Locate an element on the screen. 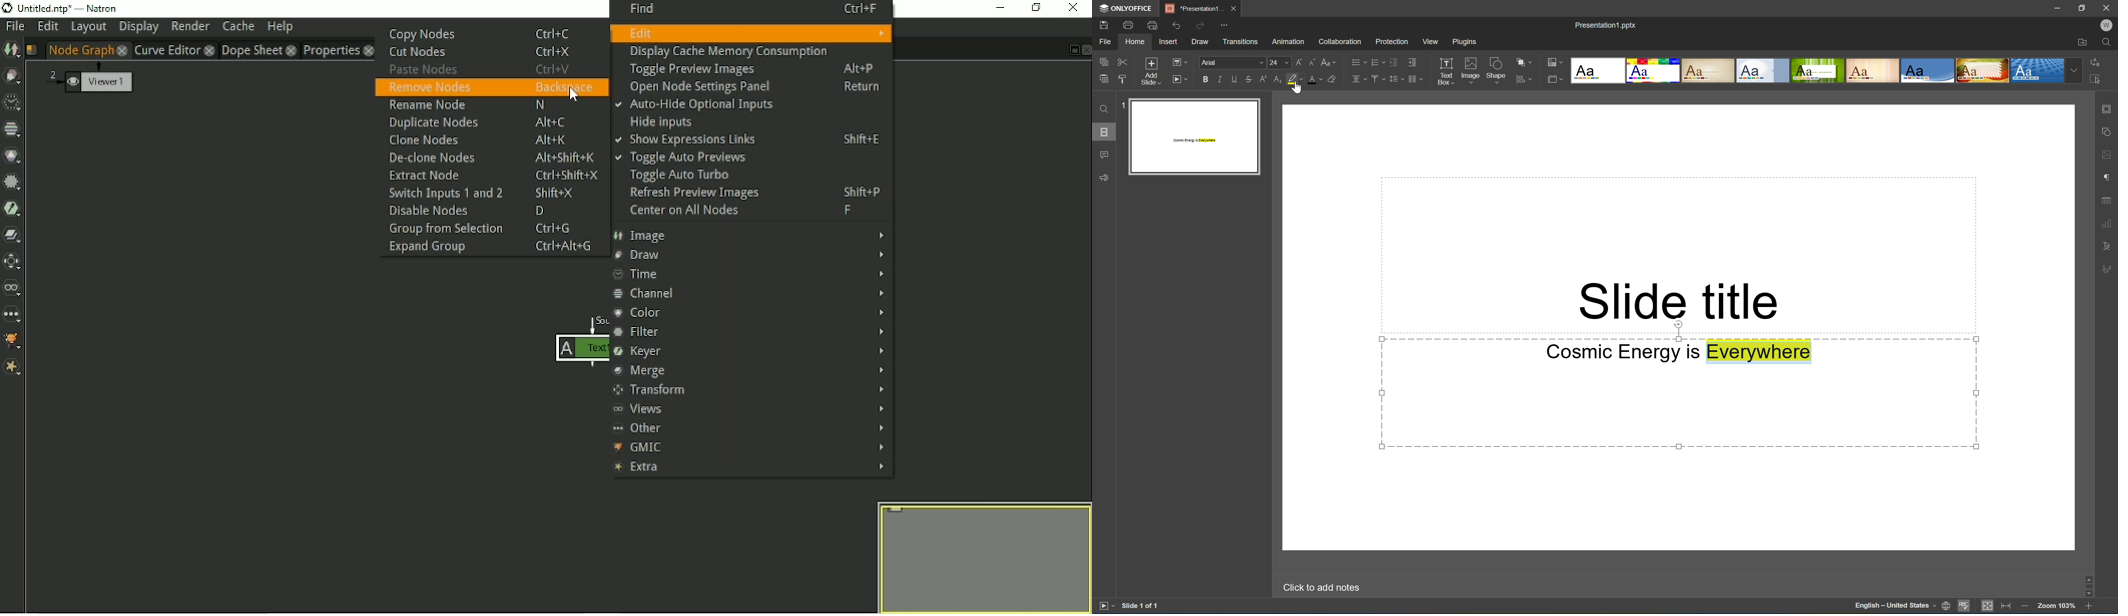  Type of slides is located at coordinates (1826, 70).